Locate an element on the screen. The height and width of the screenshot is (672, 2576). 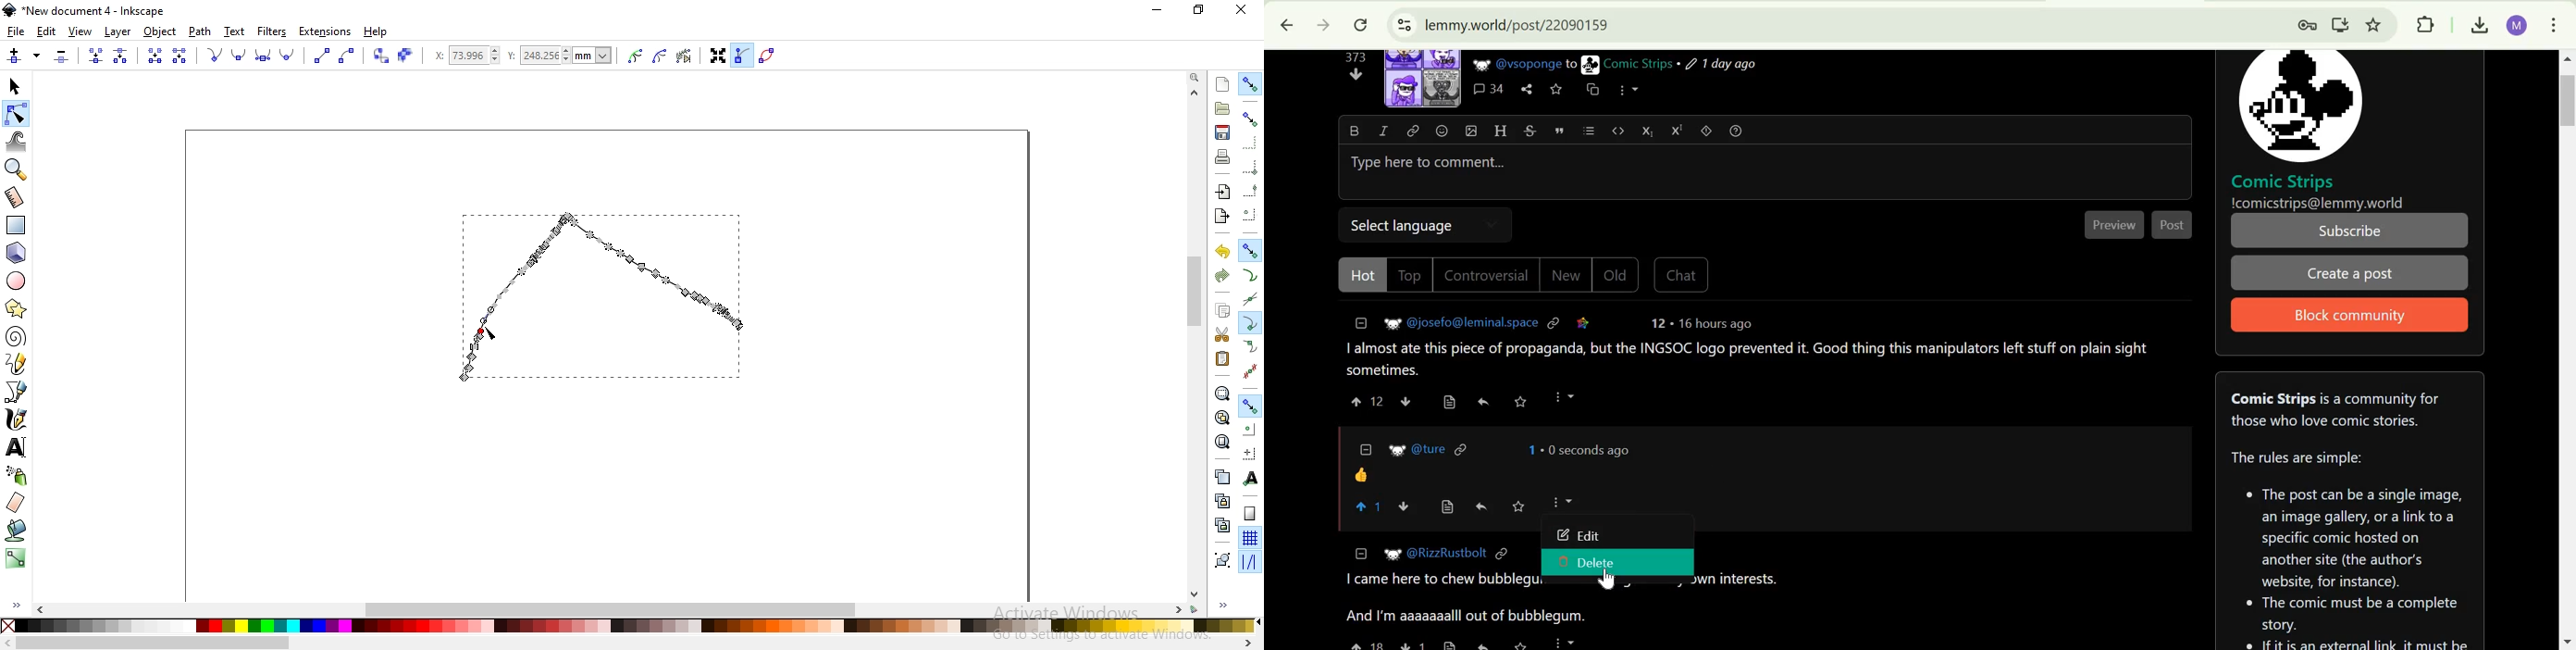
Save is located at coordinates (1519, 506).